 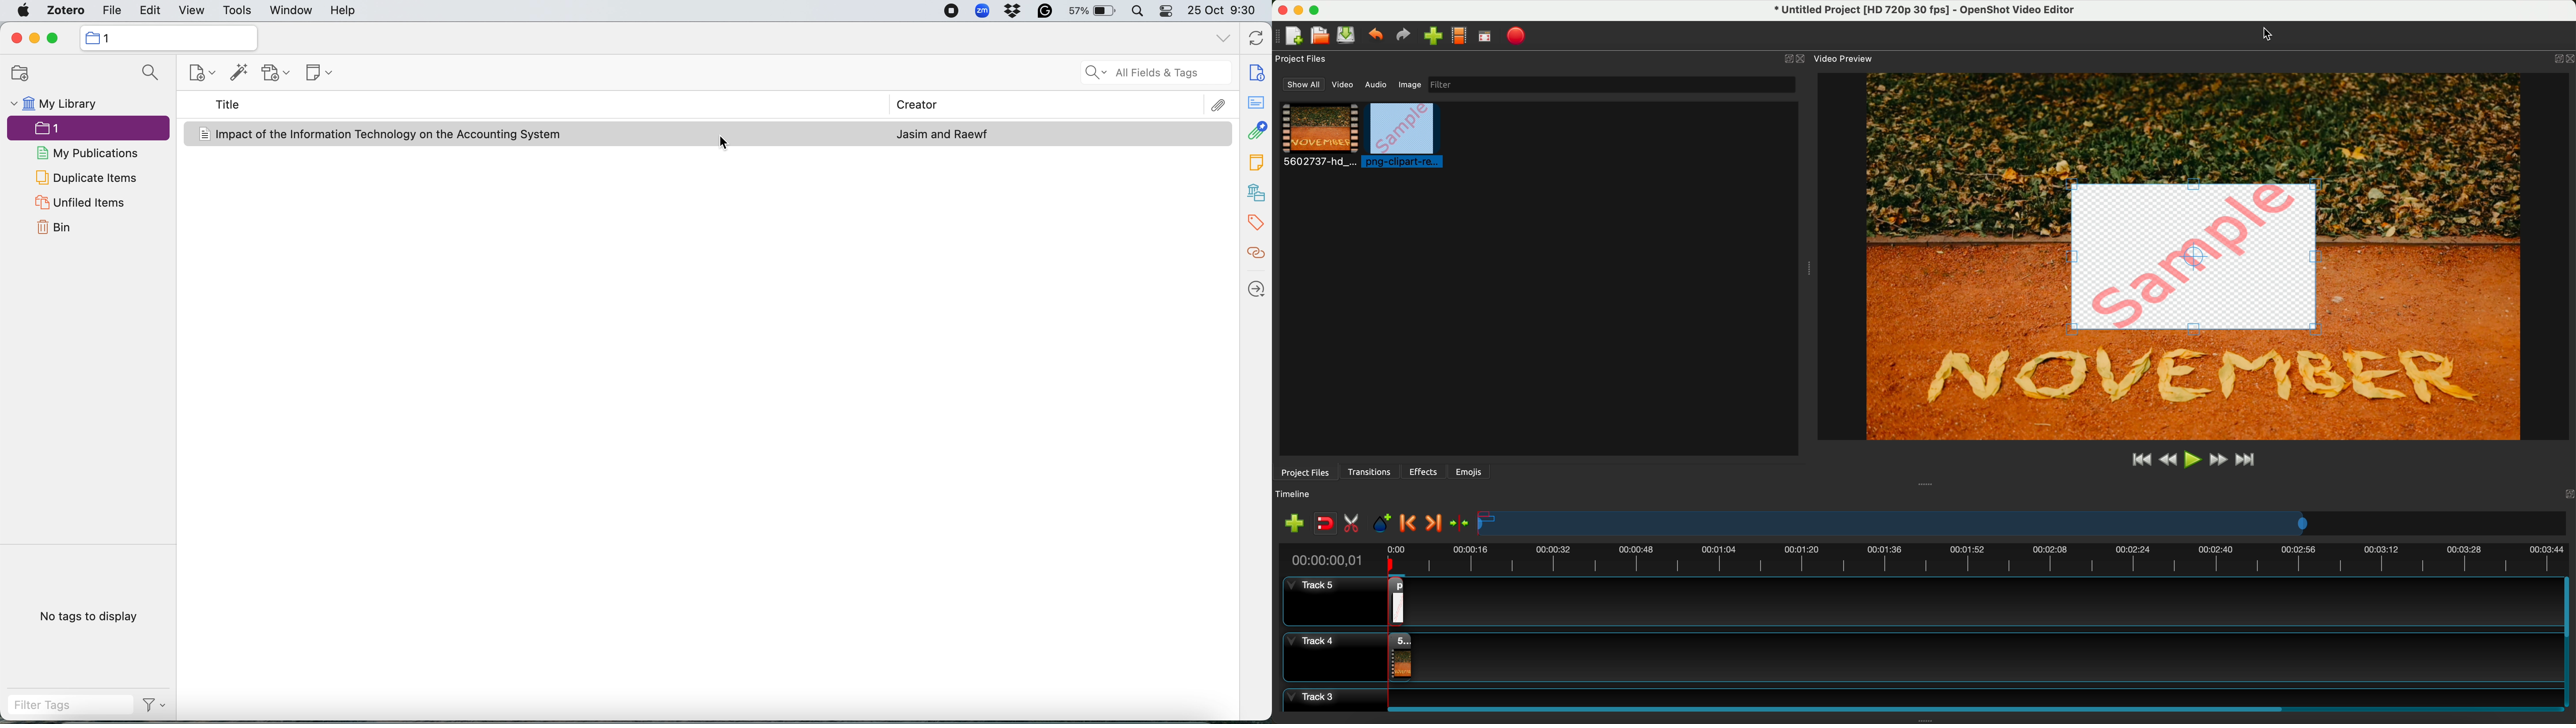 What do you see at coordinates (1291, 36) in the screenshot?
I see `new file` at bounding box center [1291, 36].